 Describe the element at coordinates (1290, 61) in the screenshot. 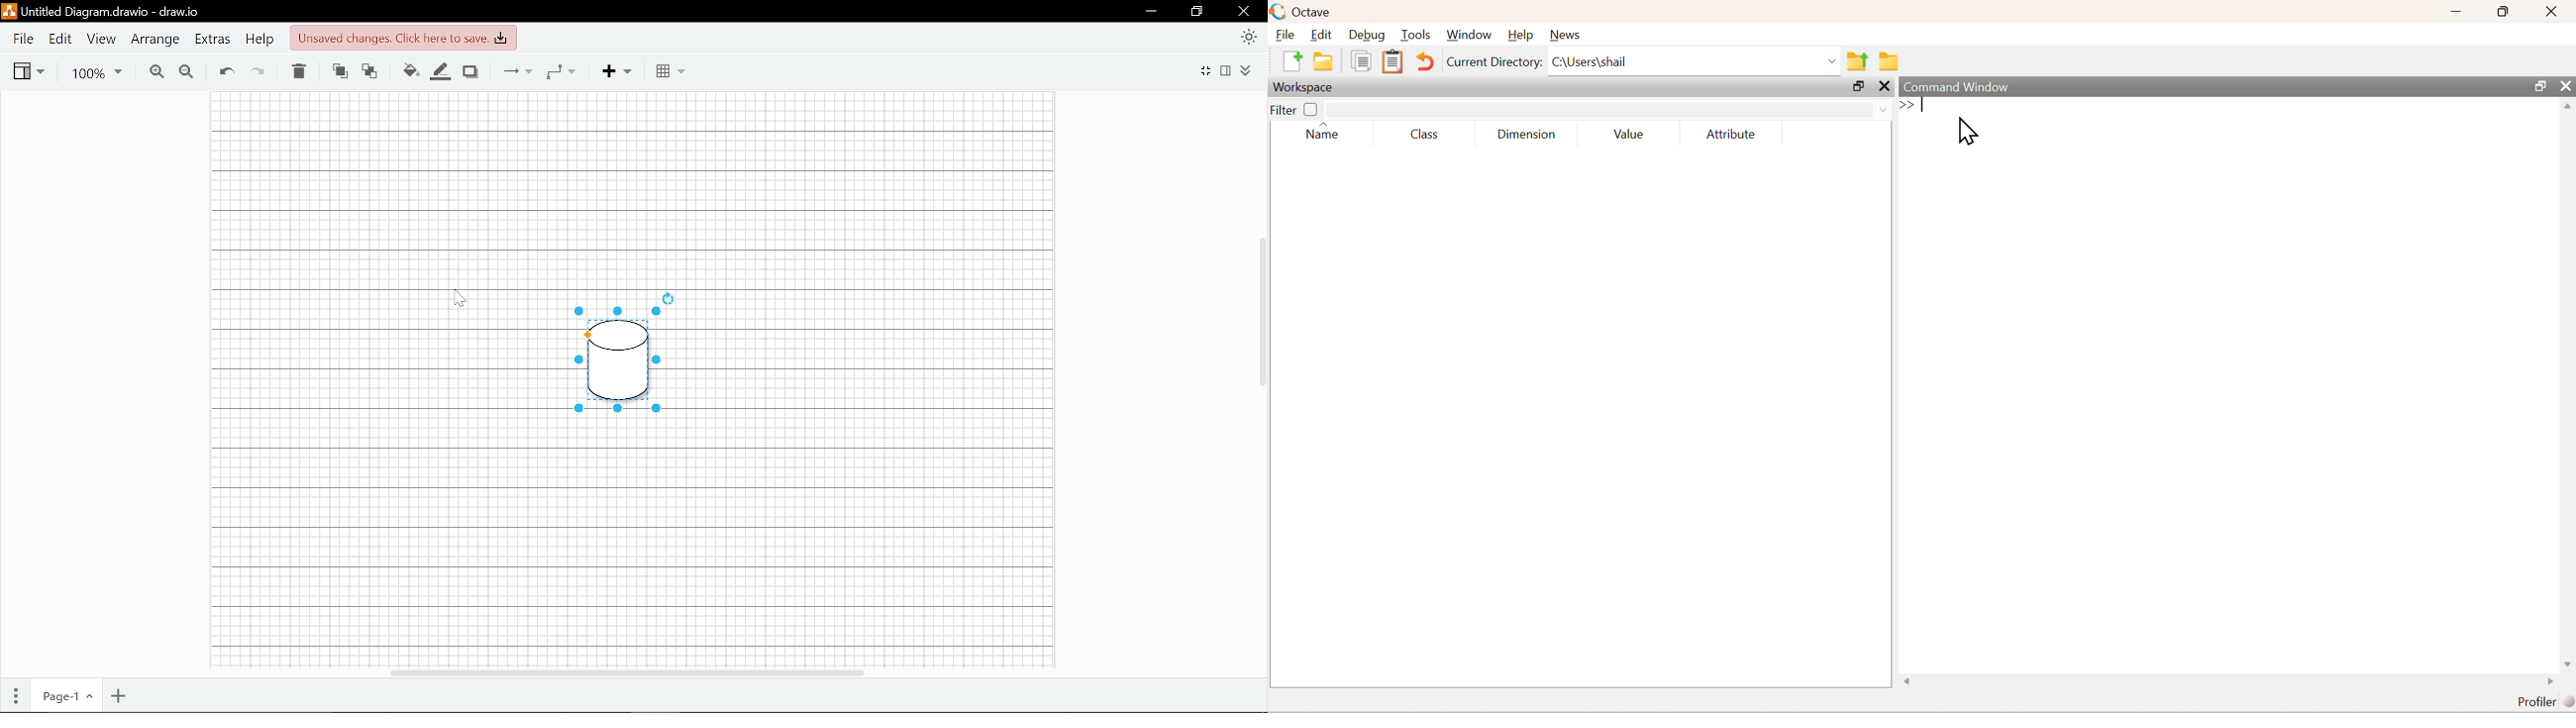

I see `New Script` at that location.